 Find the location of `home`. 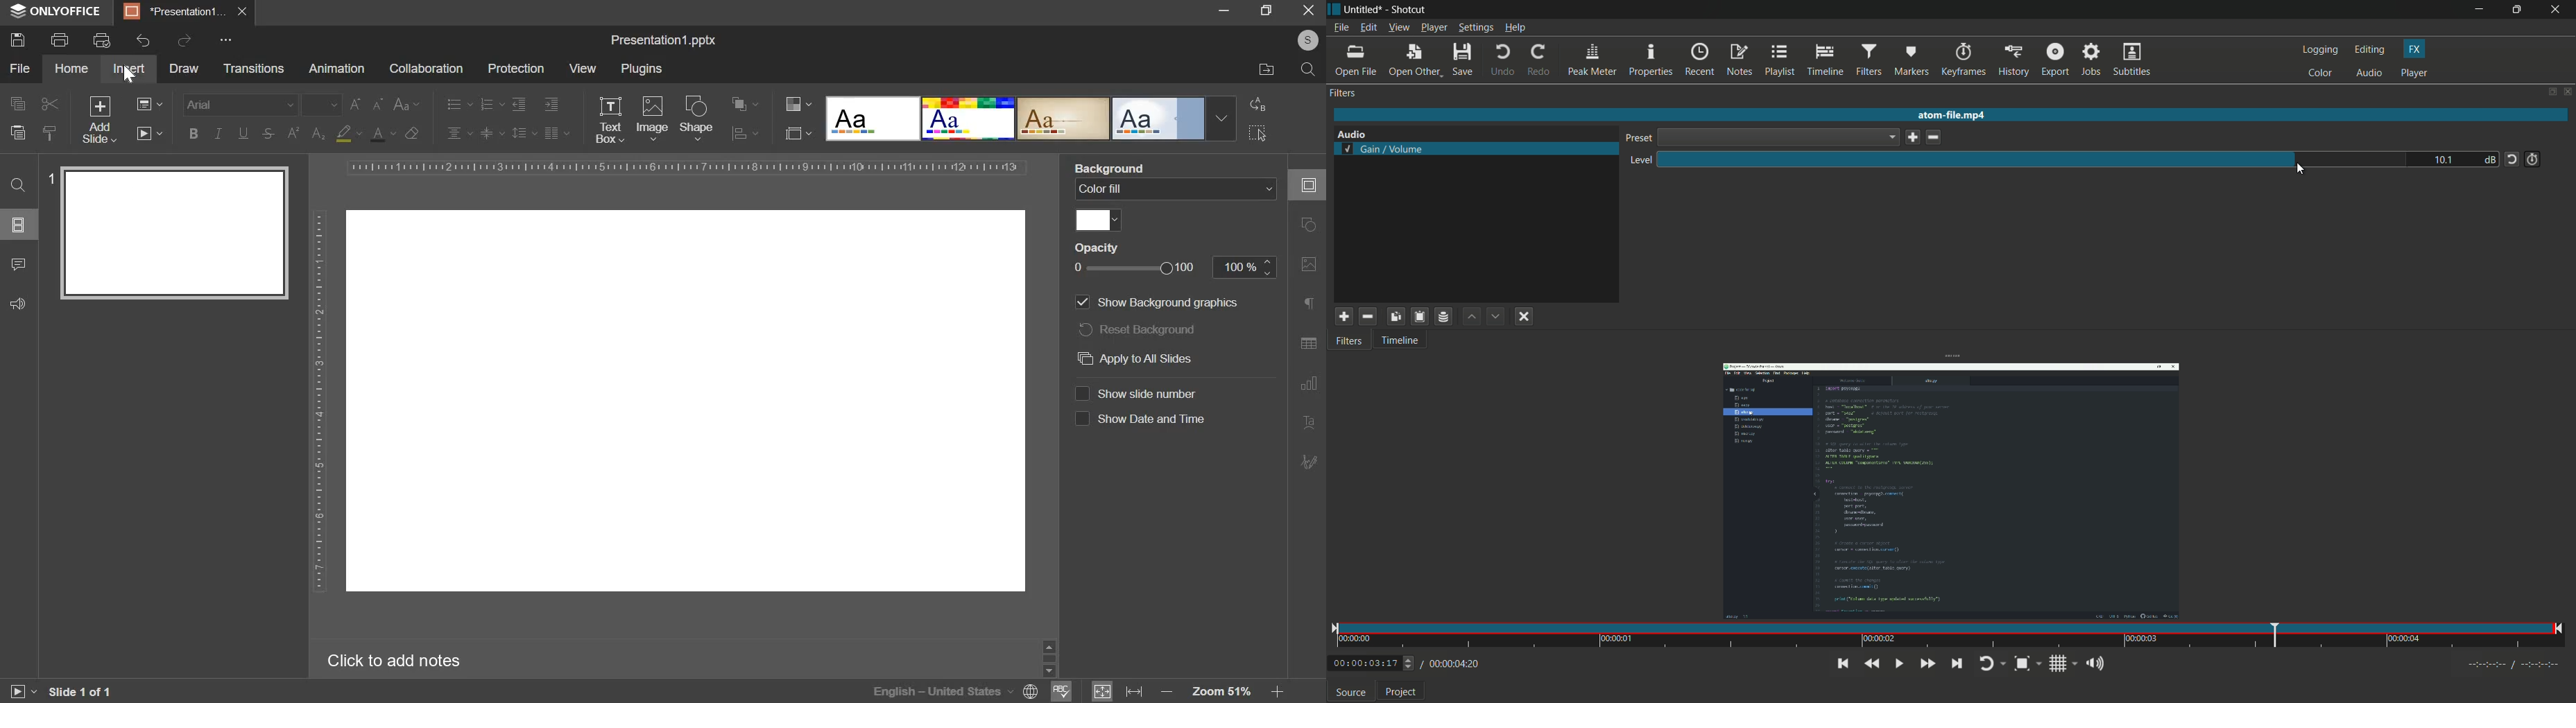

home is located at coordinates (70, 68).